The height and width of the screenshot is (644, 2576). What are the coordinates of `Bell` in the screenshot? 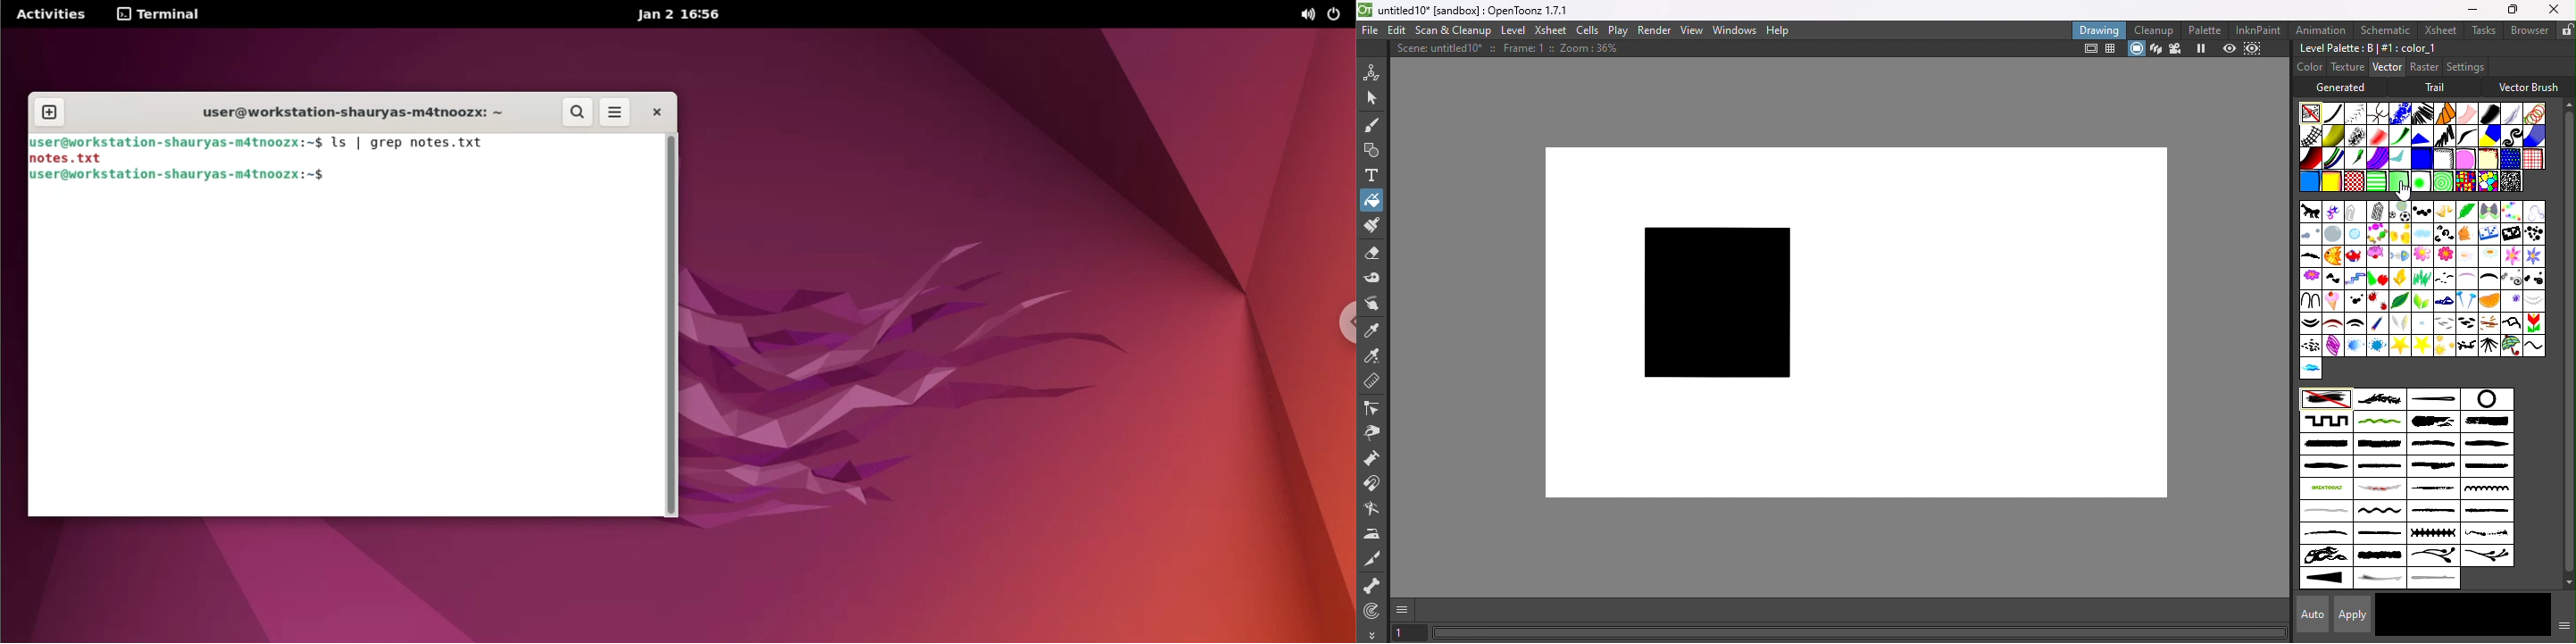 It's located at (2443, 212).